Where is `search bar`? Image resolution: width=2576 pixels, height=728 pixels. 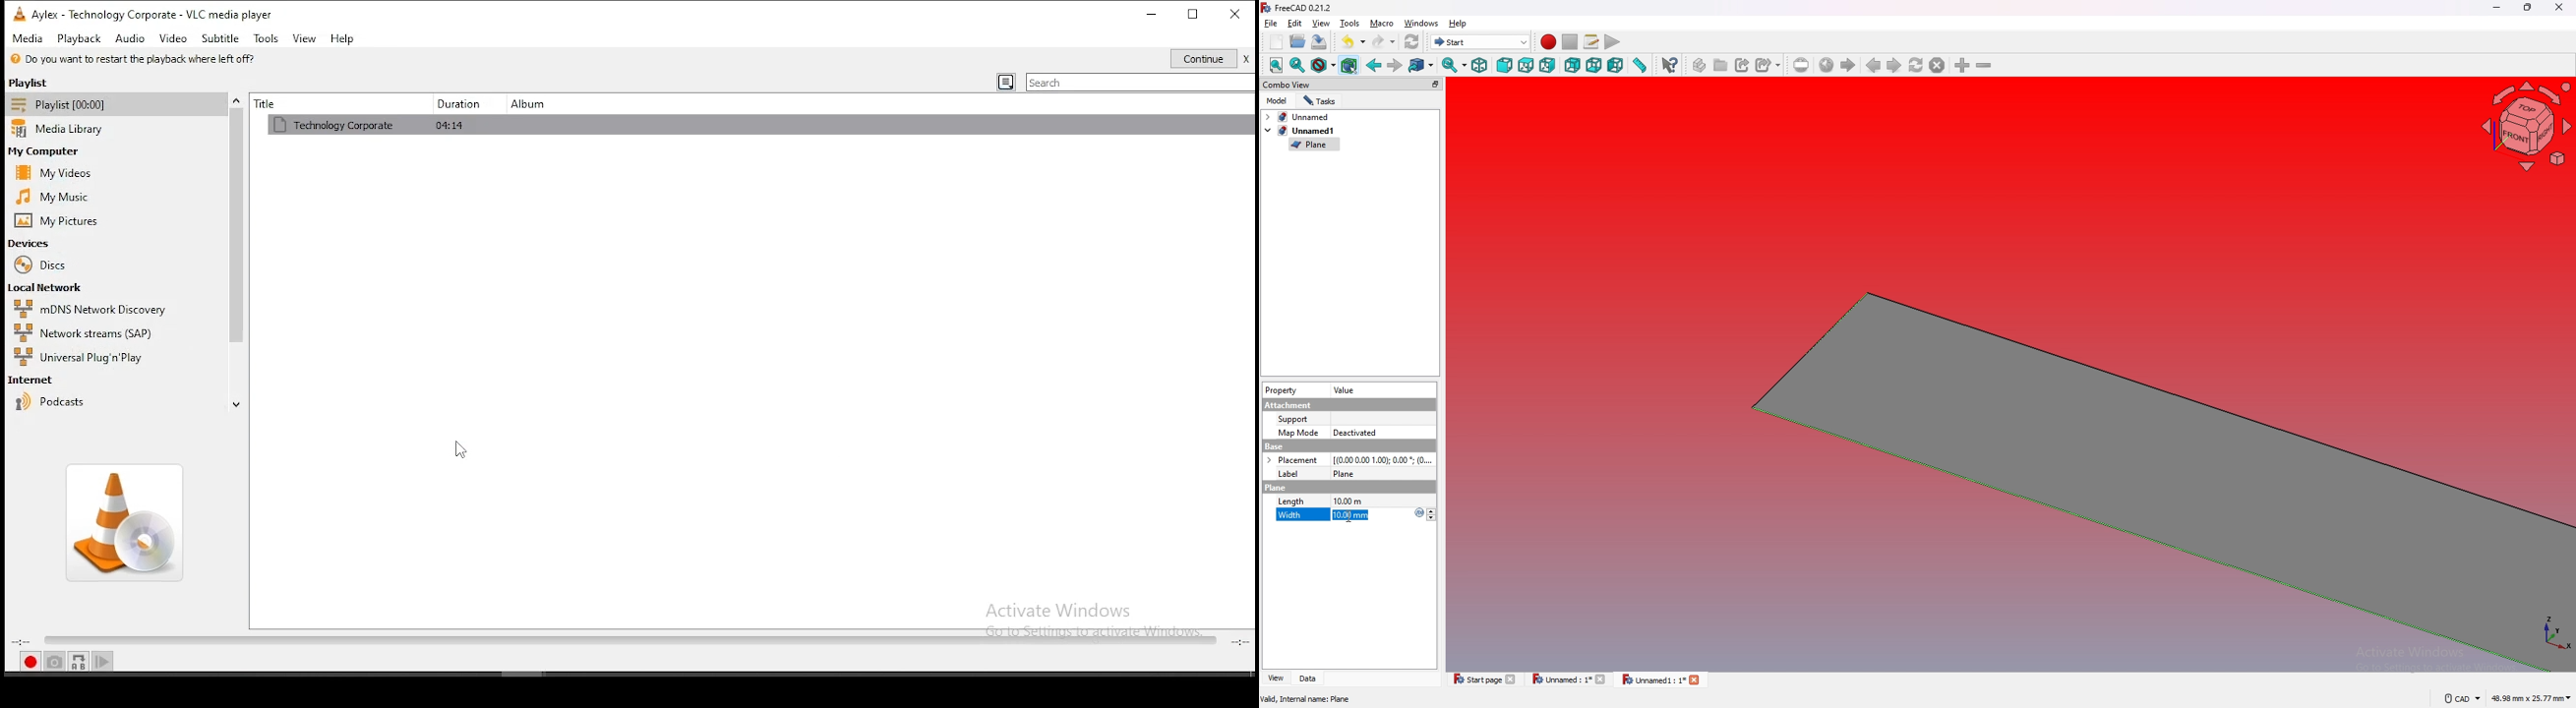 search bar is located at coordinates (1140, 84).